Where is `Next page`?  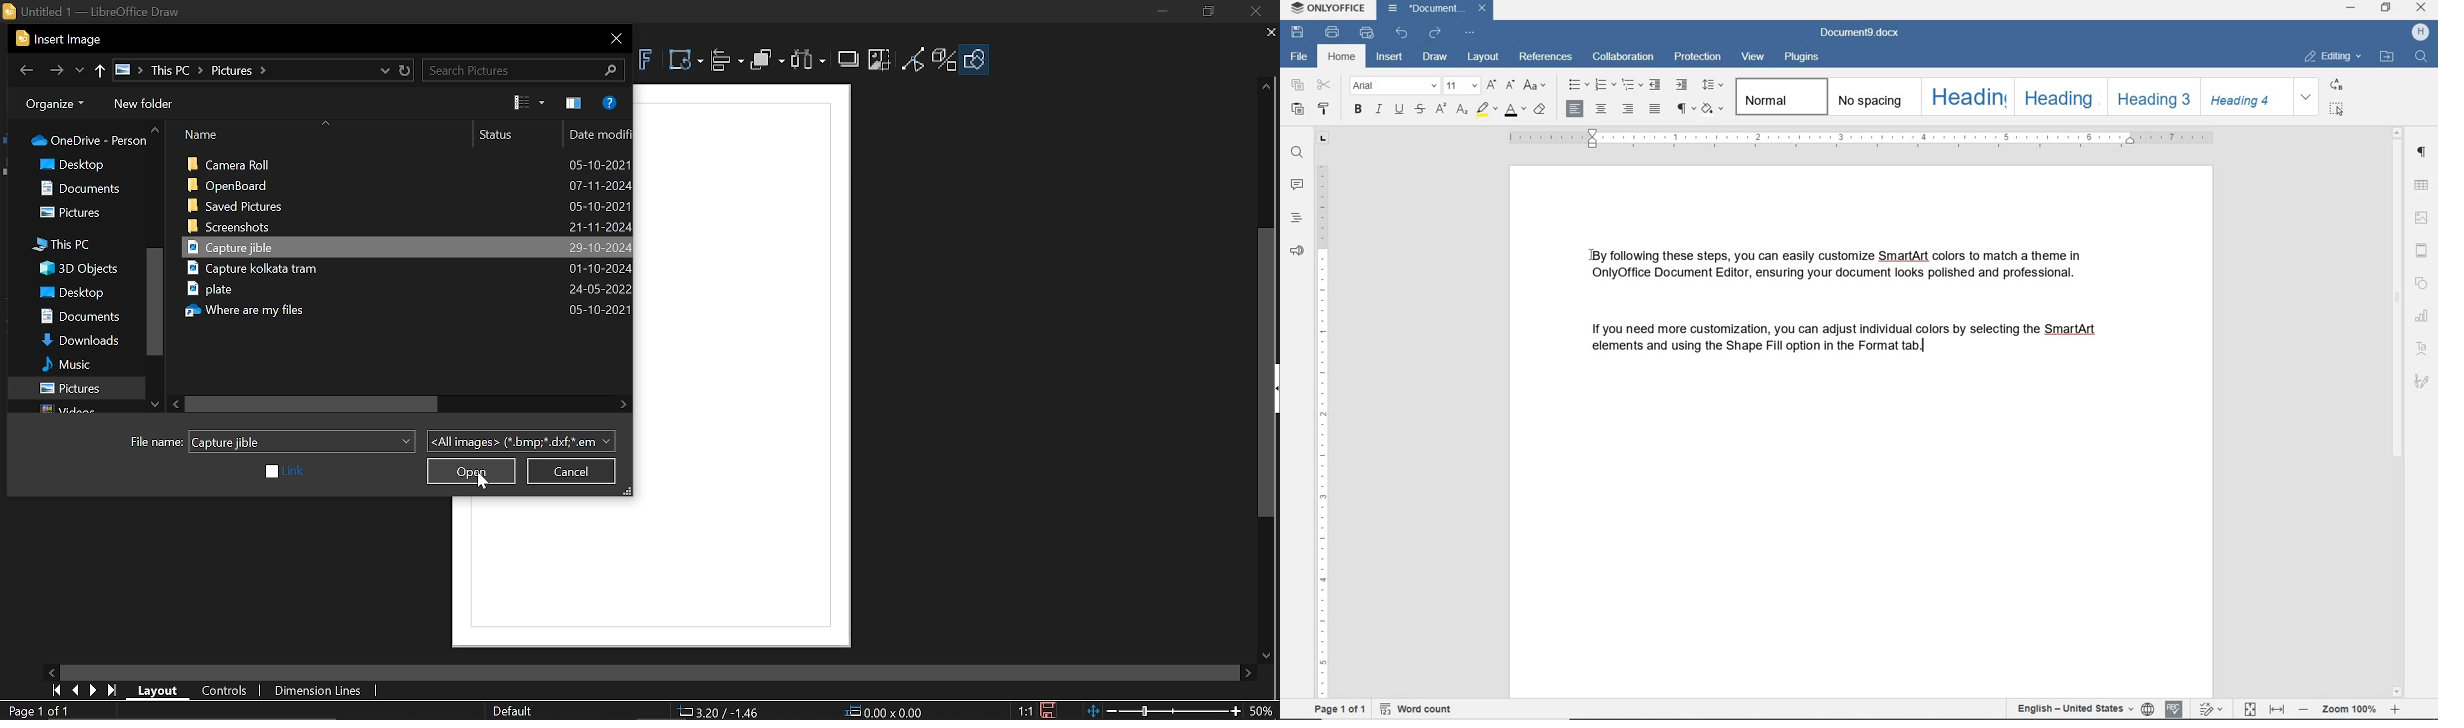
Next page is located at coordinates (92, 690).